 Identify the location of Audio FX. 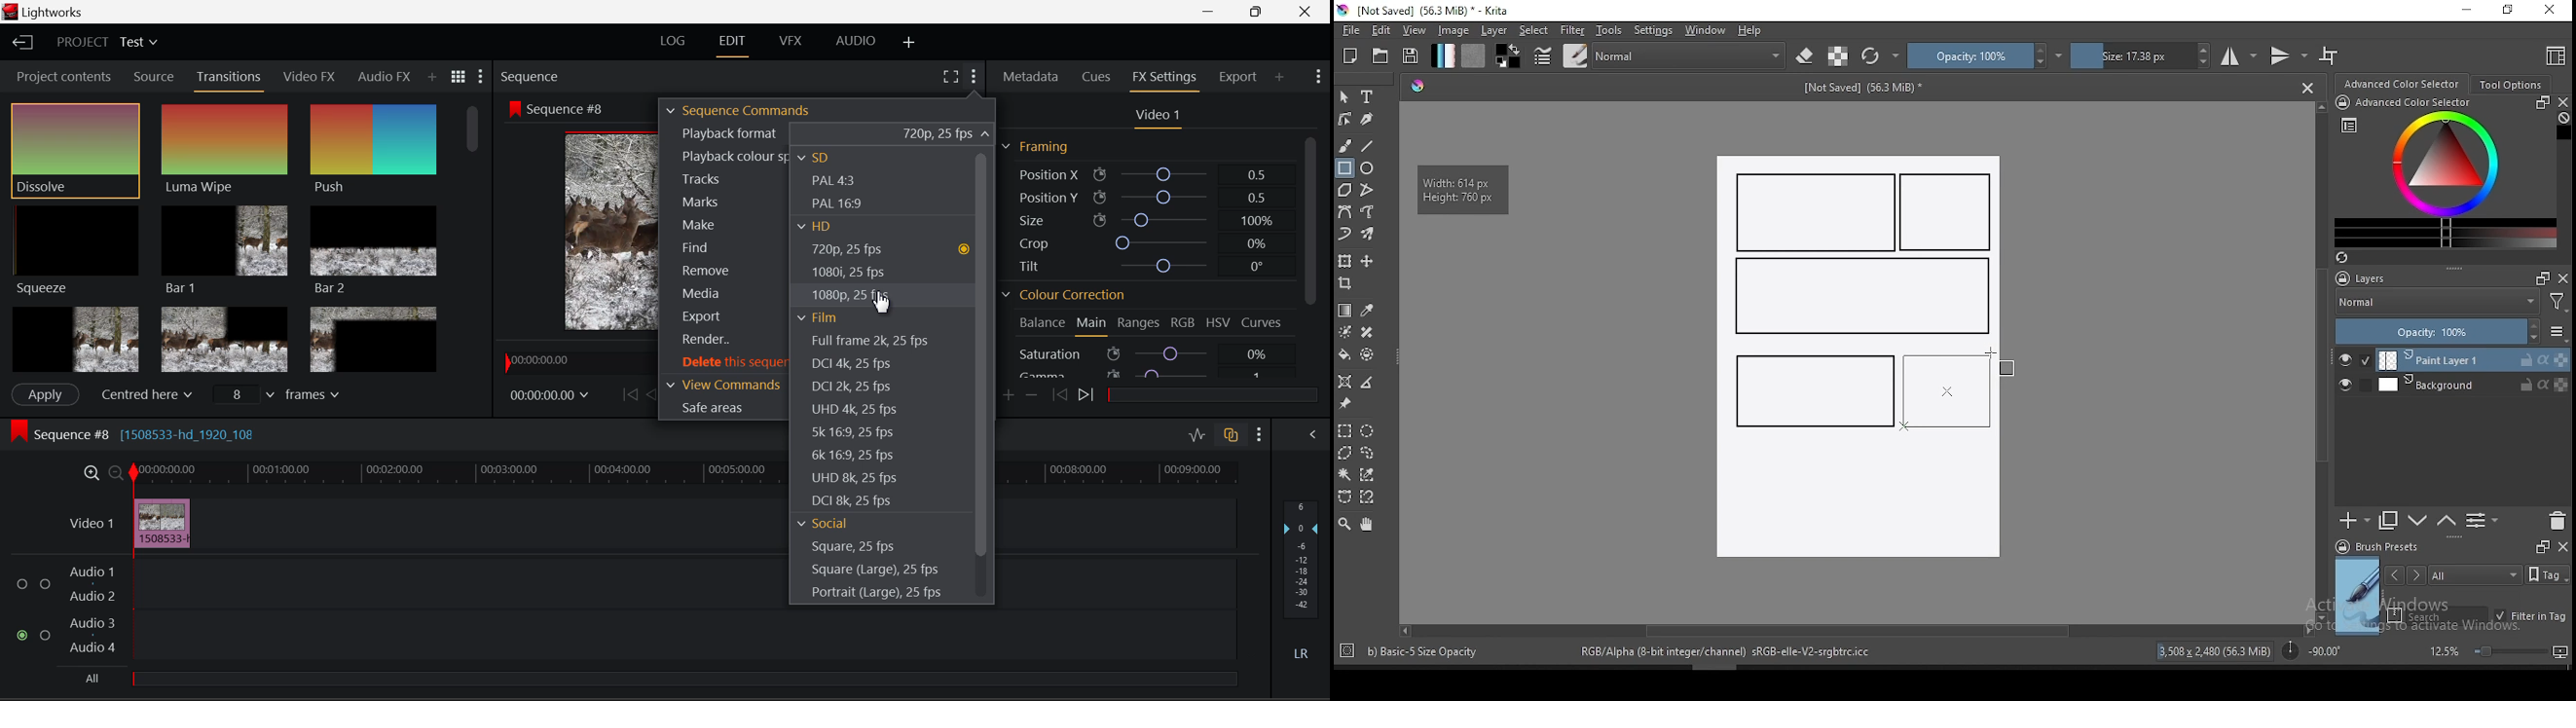
(383, 77).